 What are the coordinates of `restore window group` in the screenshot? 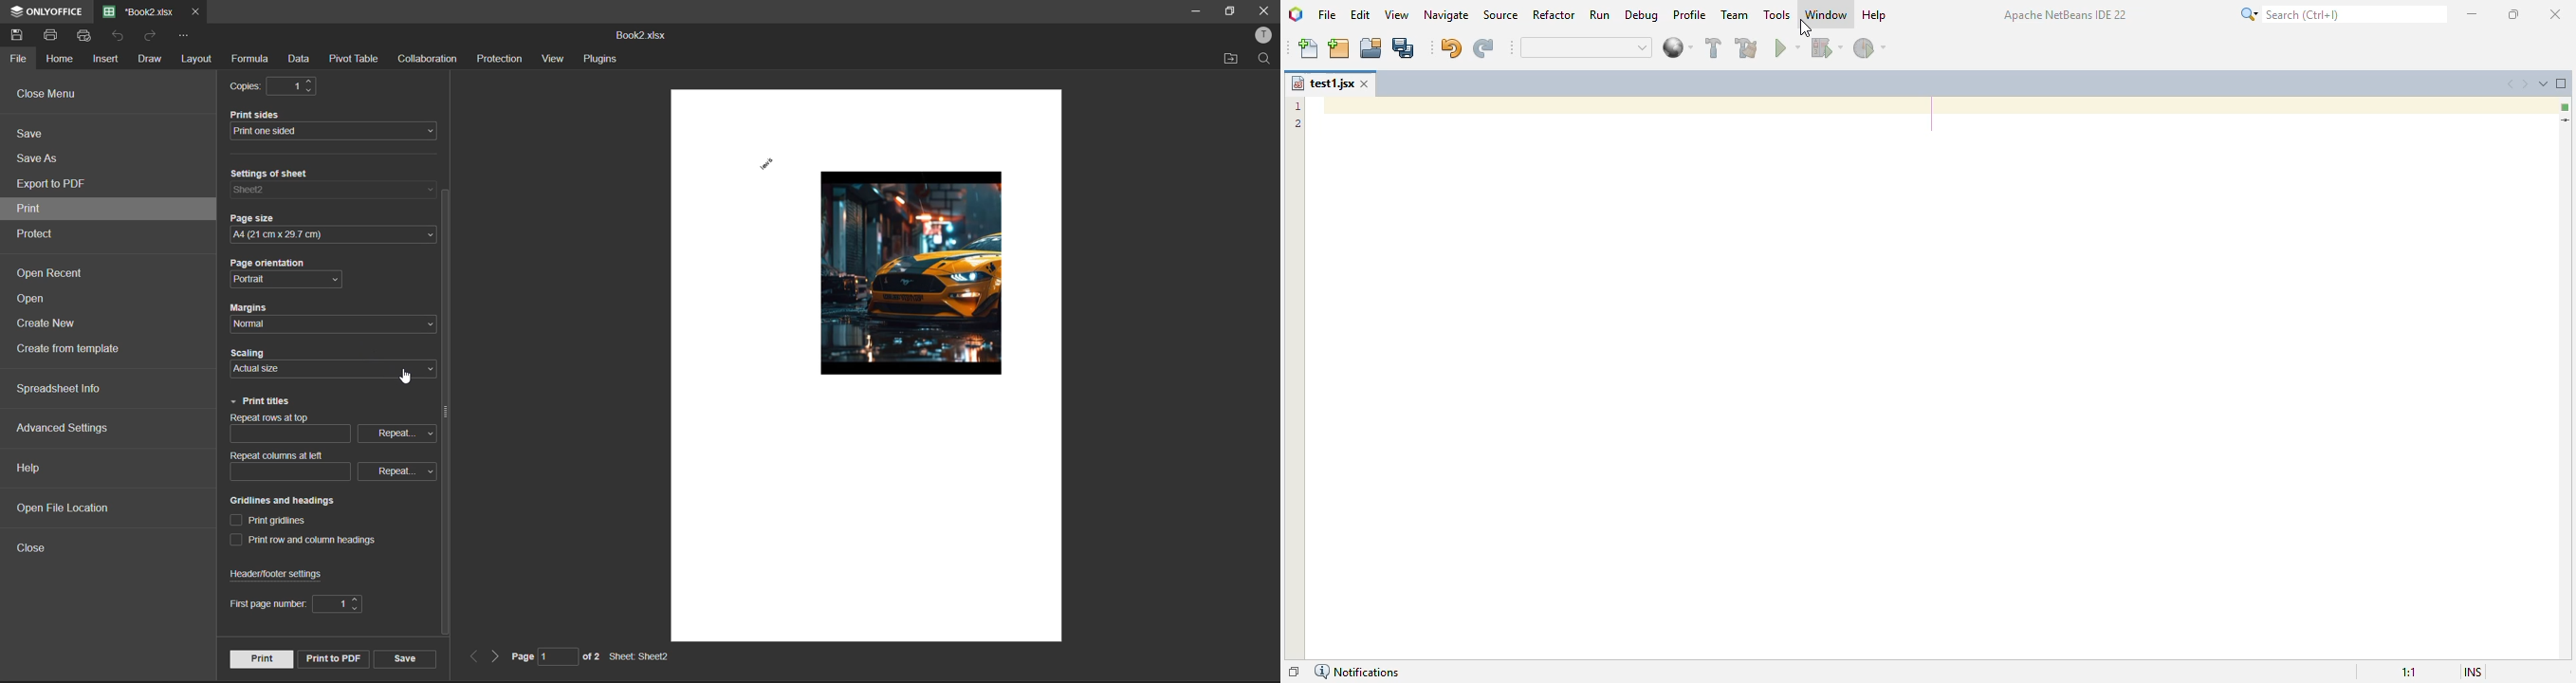 It's located at (1294, 670).